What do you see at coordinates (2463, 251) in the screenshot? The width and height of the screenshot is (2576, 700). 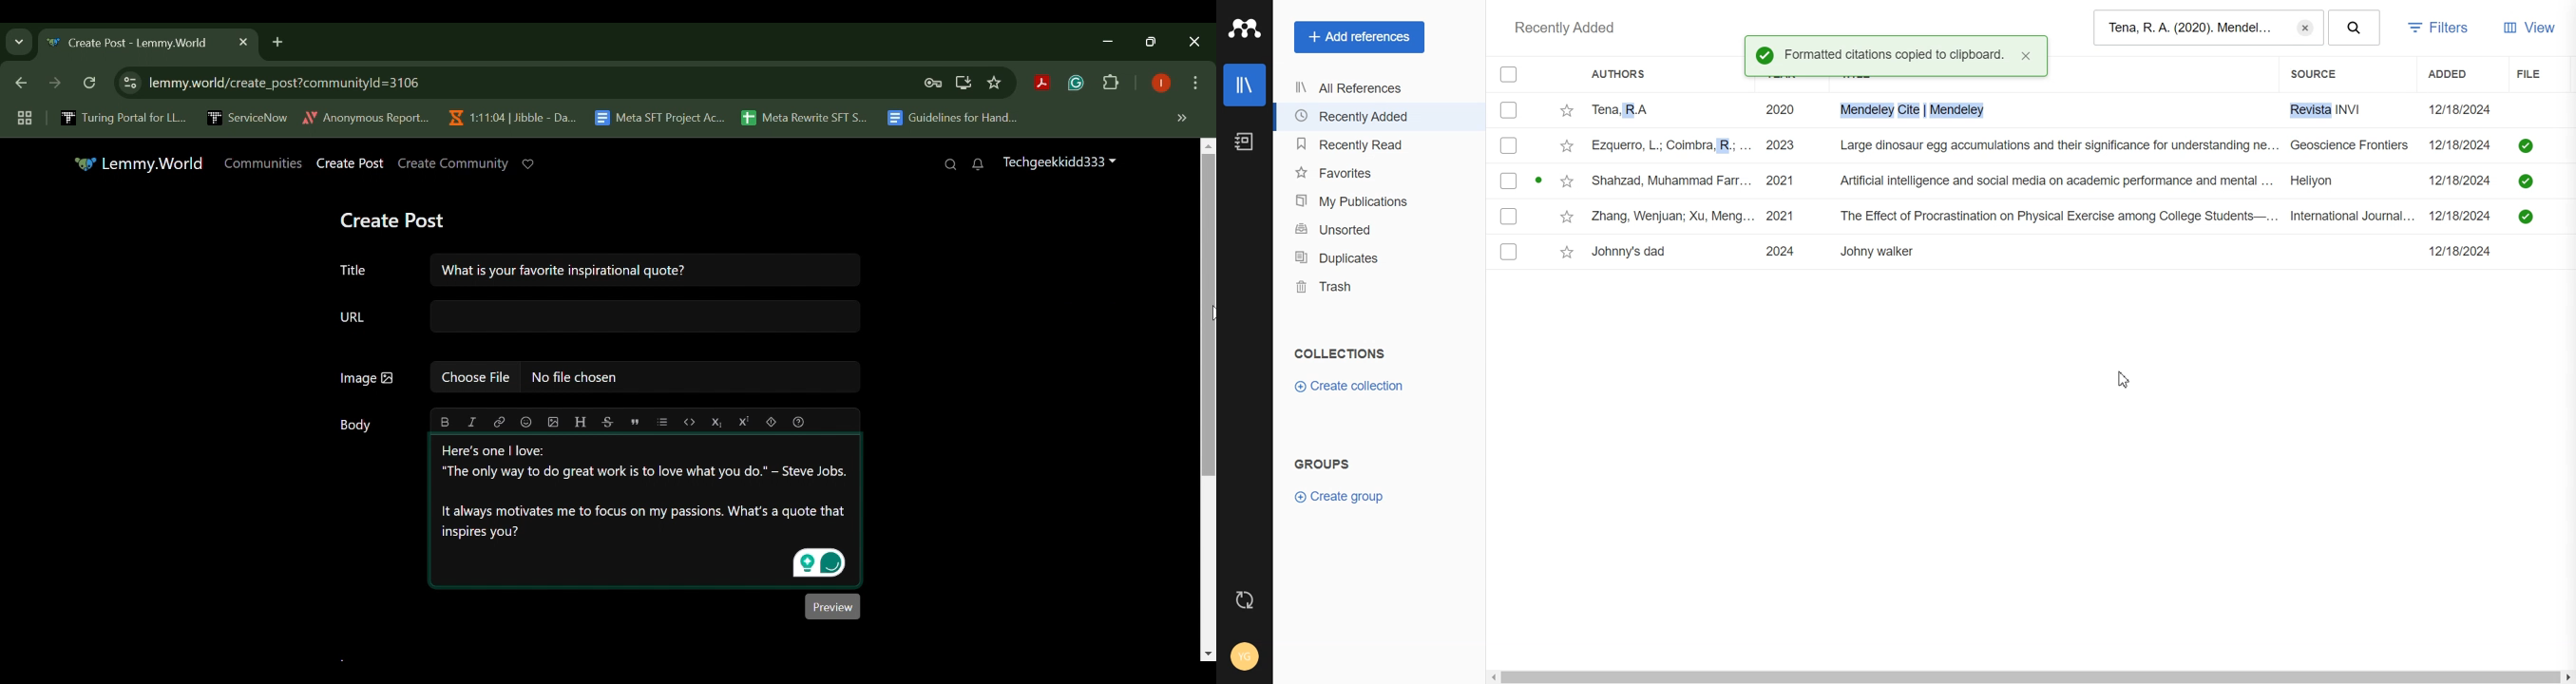 I see `12/18/2024` at bounding box center [2463, 251].